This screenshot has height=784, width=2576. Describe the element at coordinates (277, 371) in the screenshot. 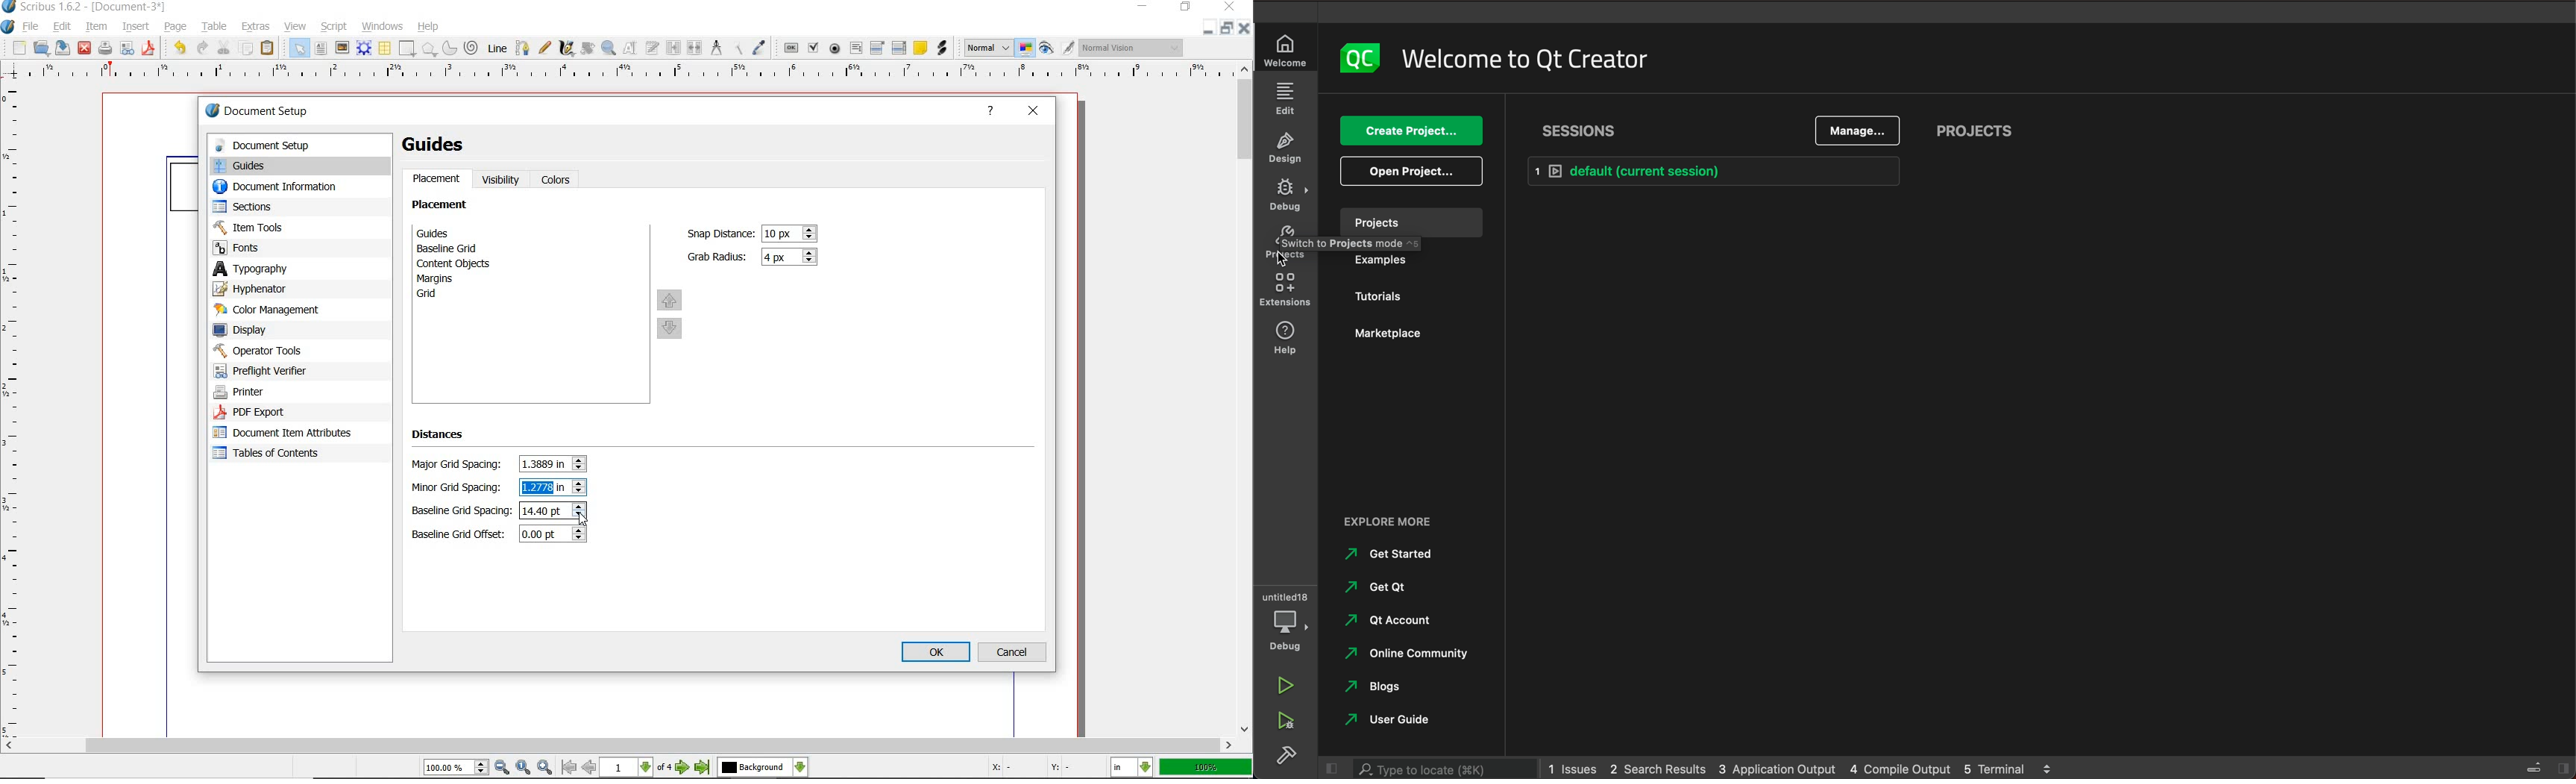

I see `preflight verifier` at that location.